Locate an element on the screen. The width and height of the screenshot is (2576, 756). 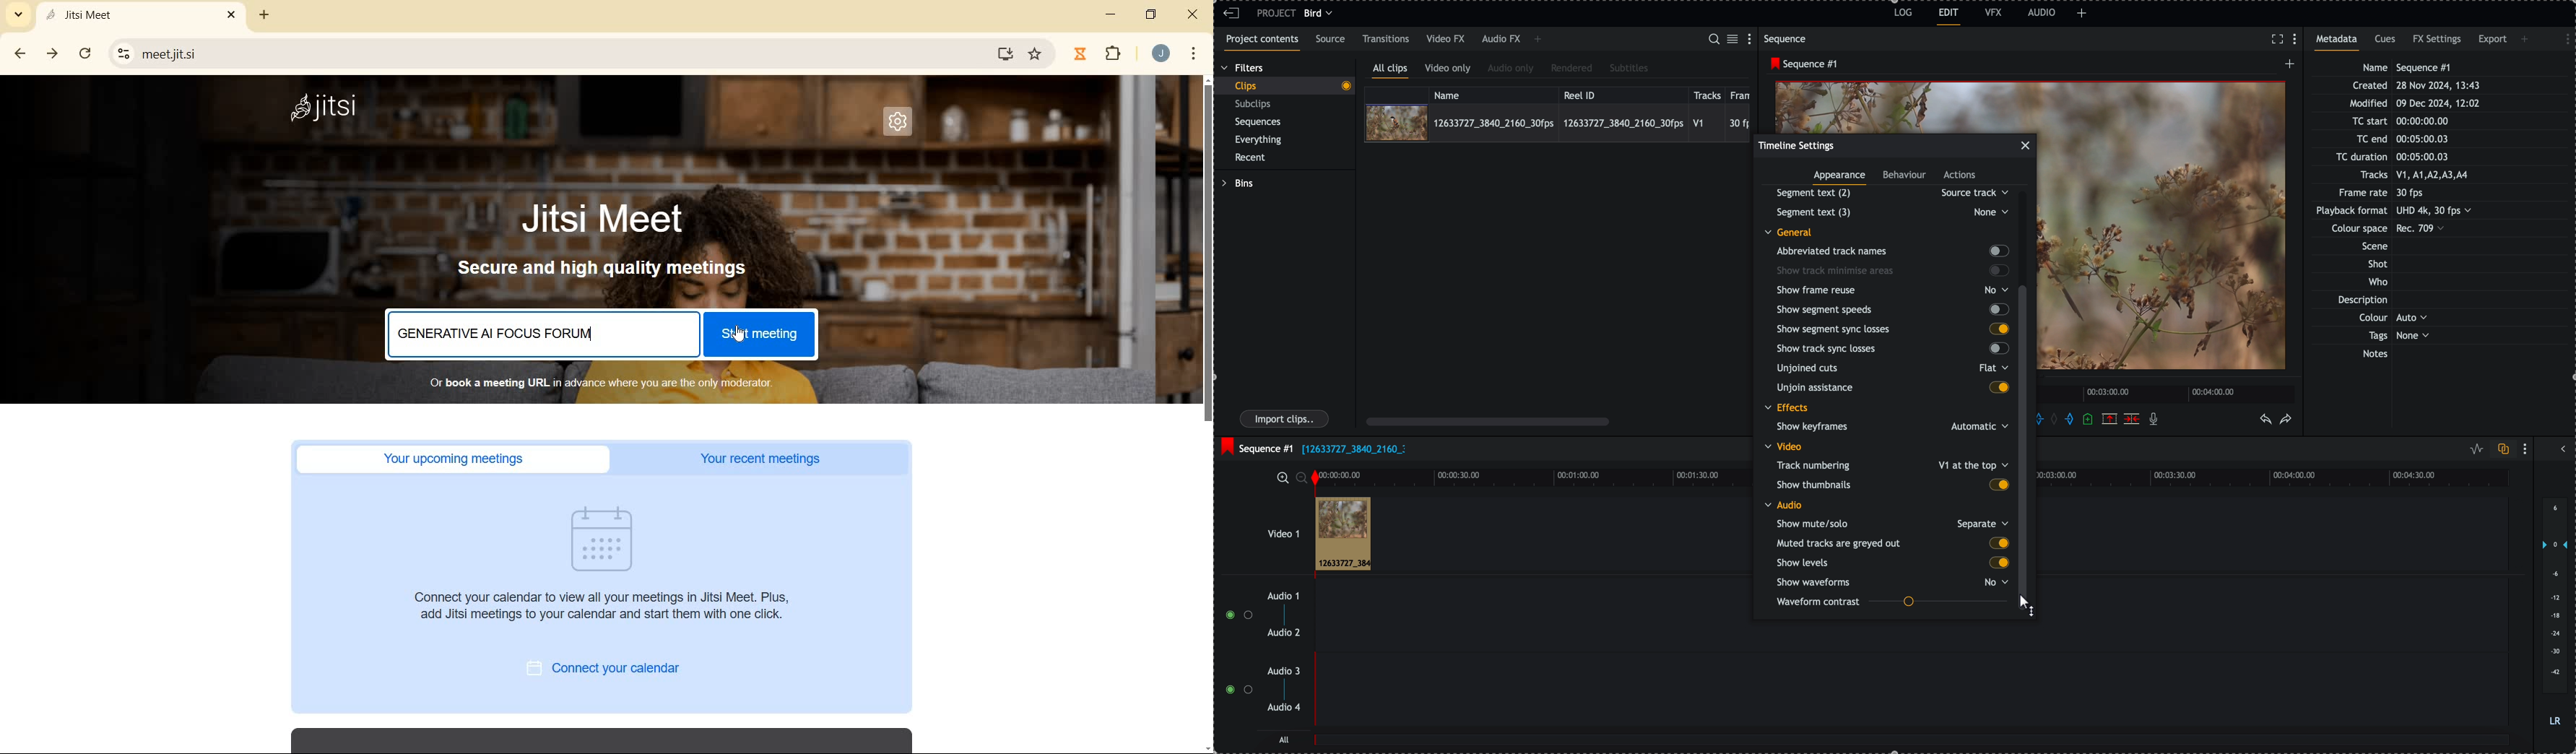
transitions is located at coordinates (1386, 39).